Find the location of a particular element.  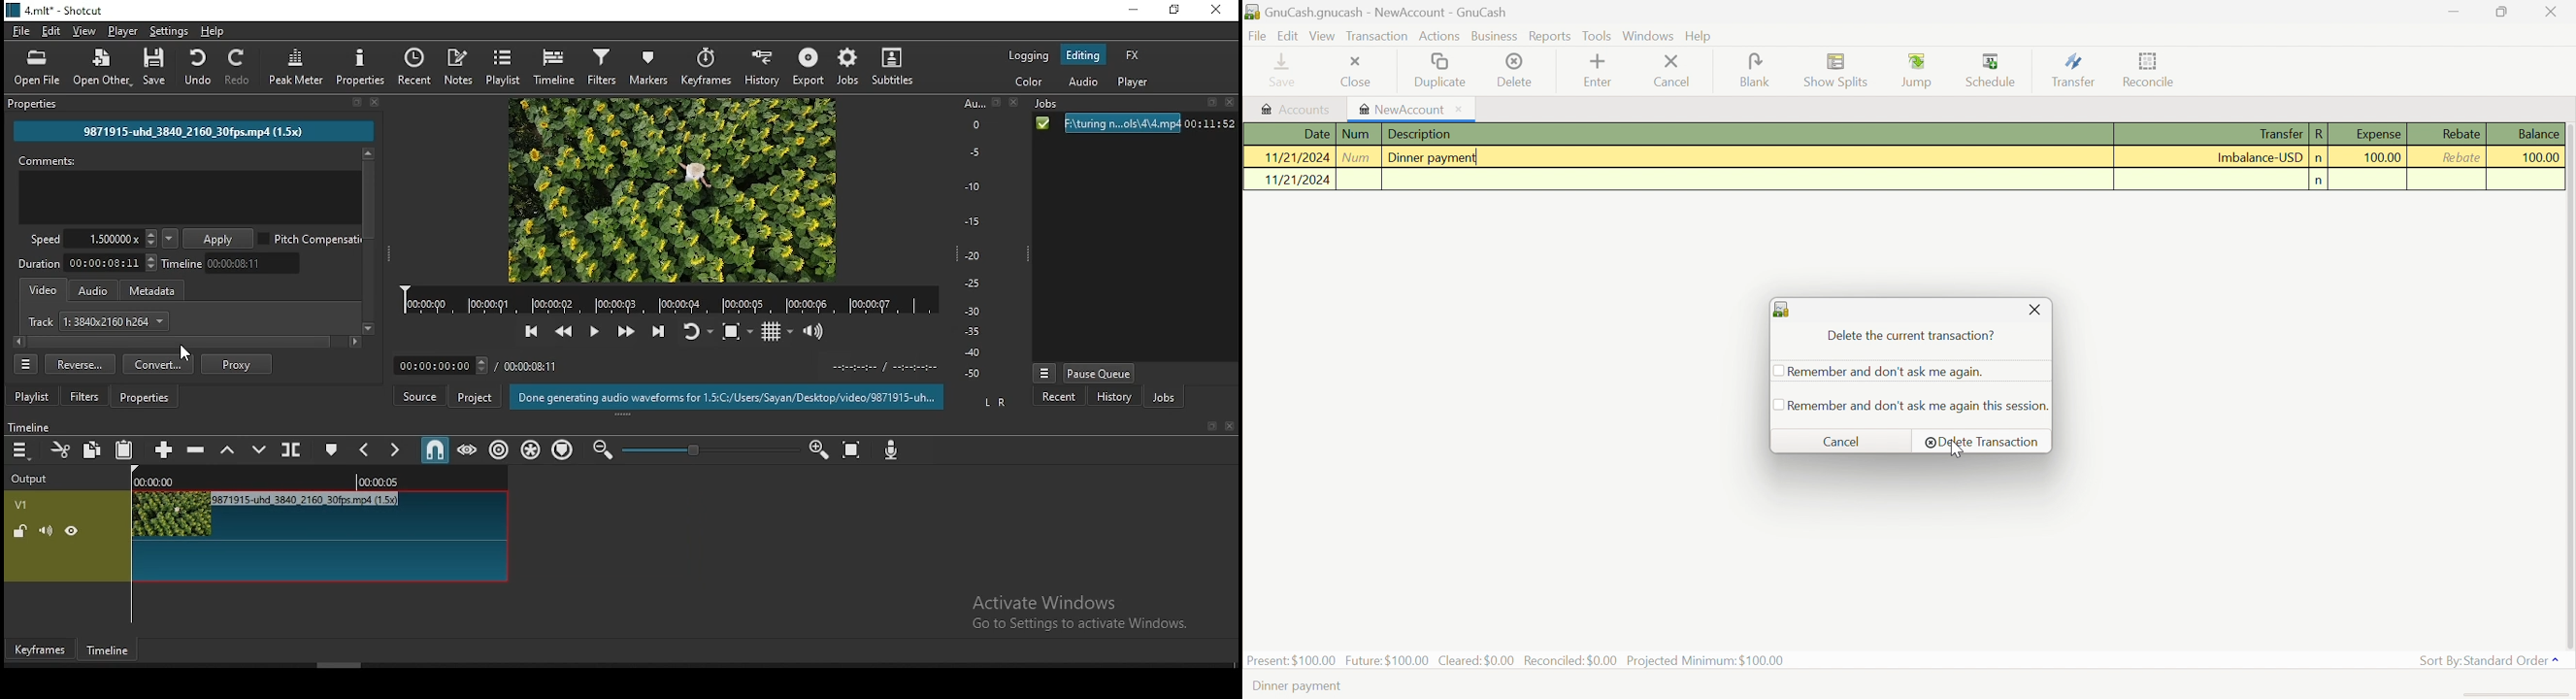

Player is located at coordinates (671, 300).